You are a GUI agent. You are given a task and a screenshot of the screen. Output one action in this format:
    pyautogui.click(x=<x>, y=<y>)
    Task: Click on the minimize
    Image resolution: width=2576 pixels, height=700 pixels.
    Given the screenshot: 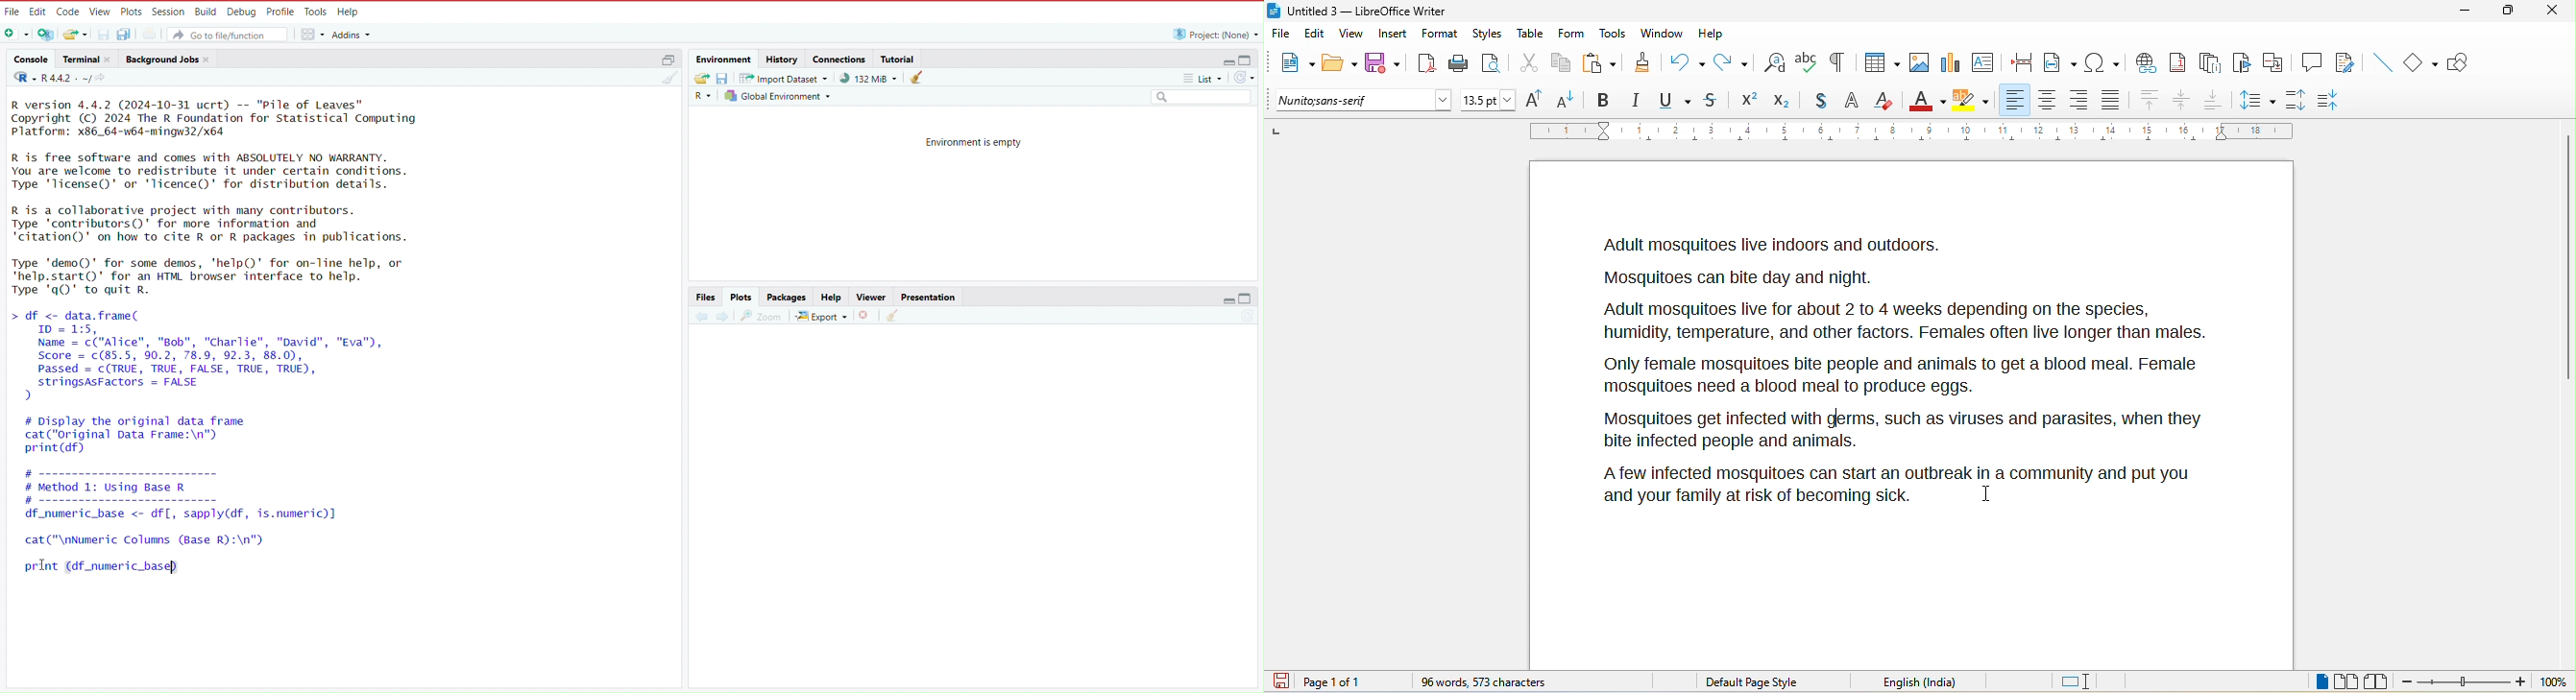 What is the action you would take?
    pyautogui.click(x=1225, y=59)
    